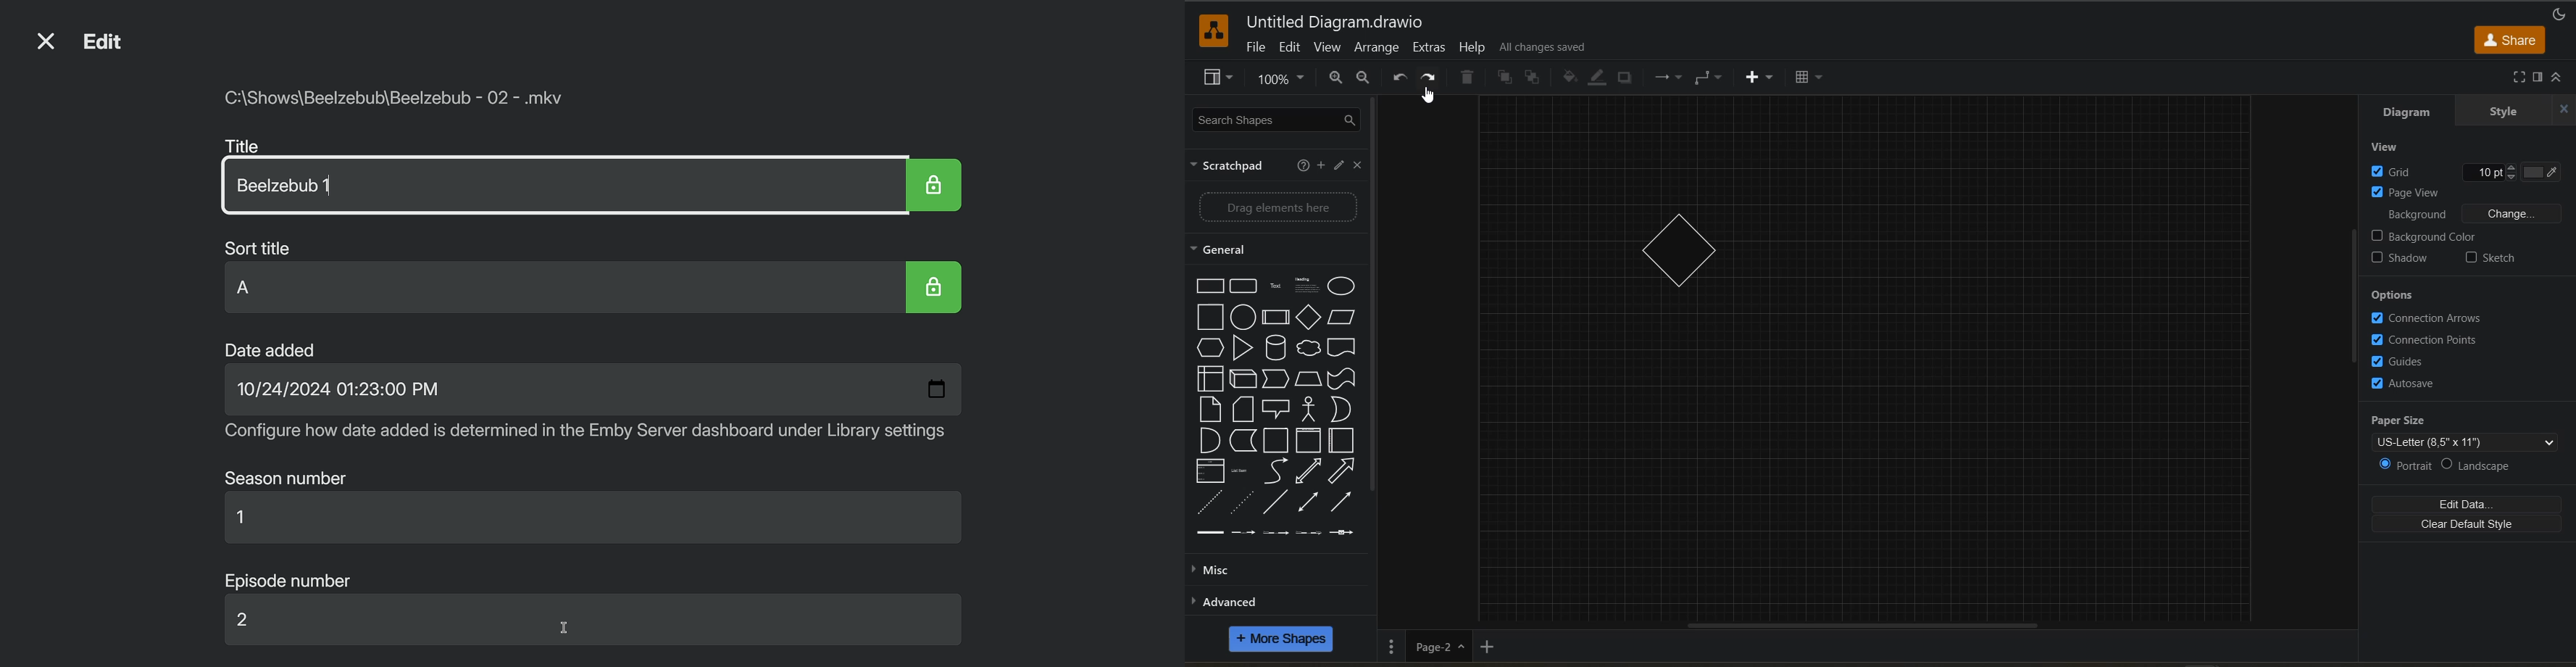 The width and height of the screenshot is (2576, 672). I want to click on or, so click(1340, 408).